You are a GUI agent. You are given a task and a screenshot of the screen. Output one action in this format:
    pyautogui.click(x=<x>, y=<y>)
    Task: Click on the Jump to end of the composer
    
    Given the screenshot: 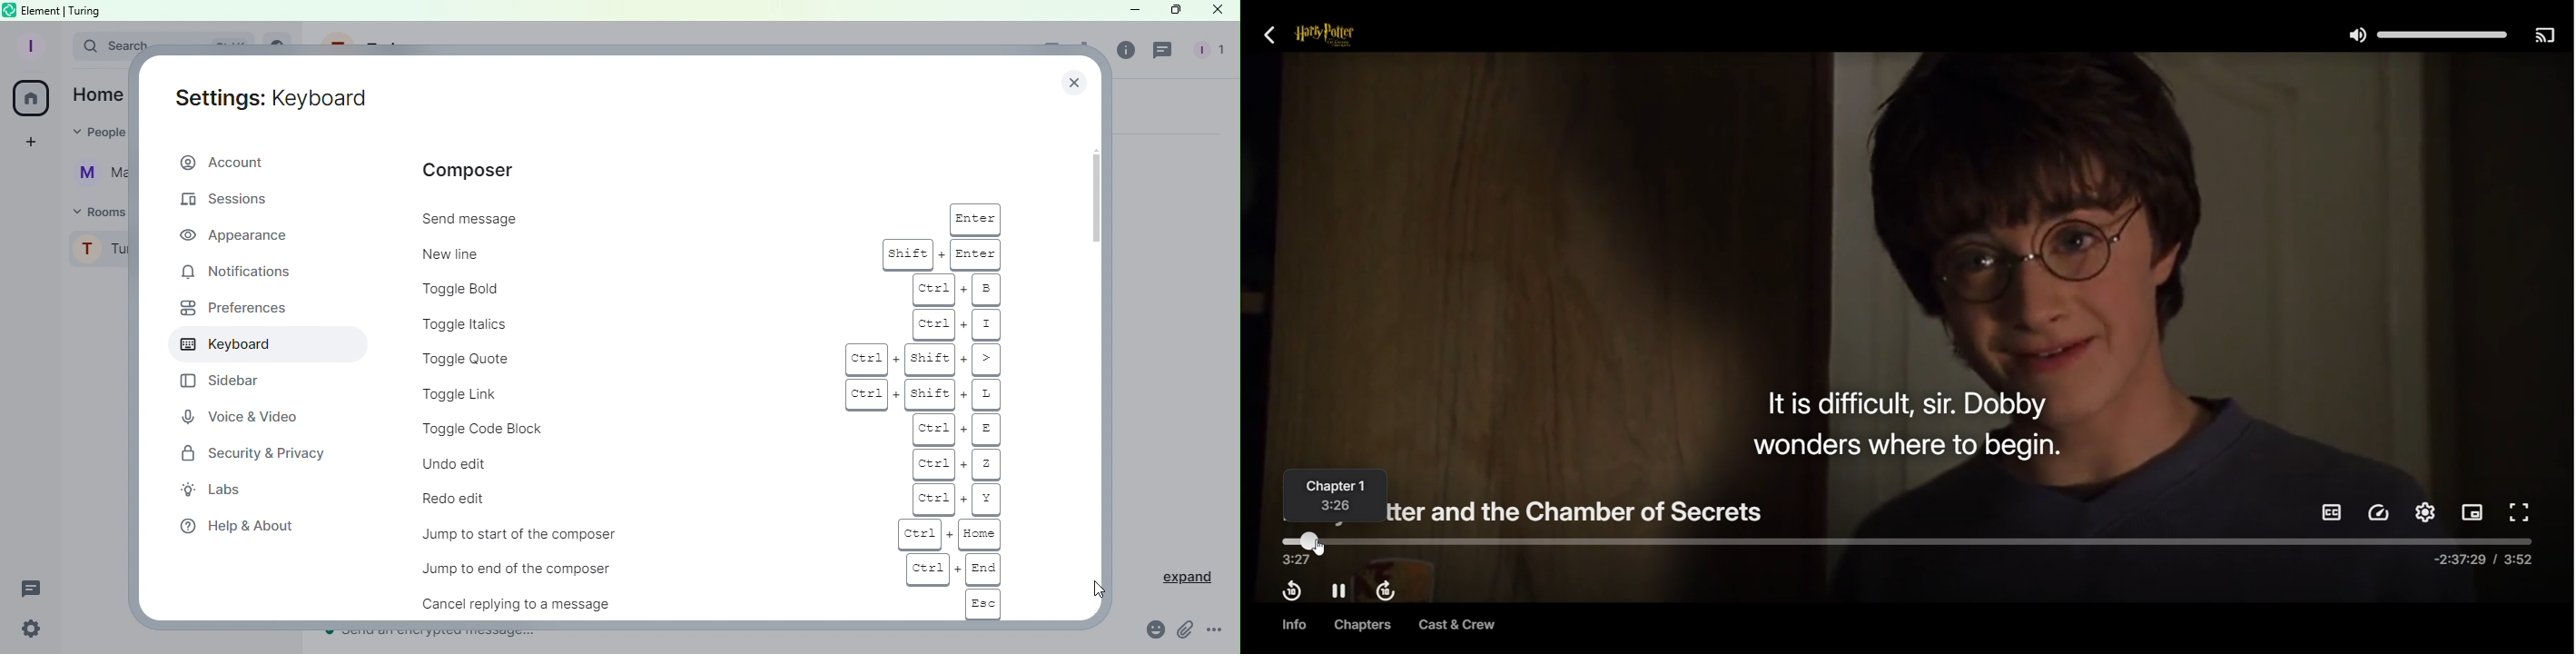 What is the action you would take?
    pyautogui.click(x=582, y=569)
    